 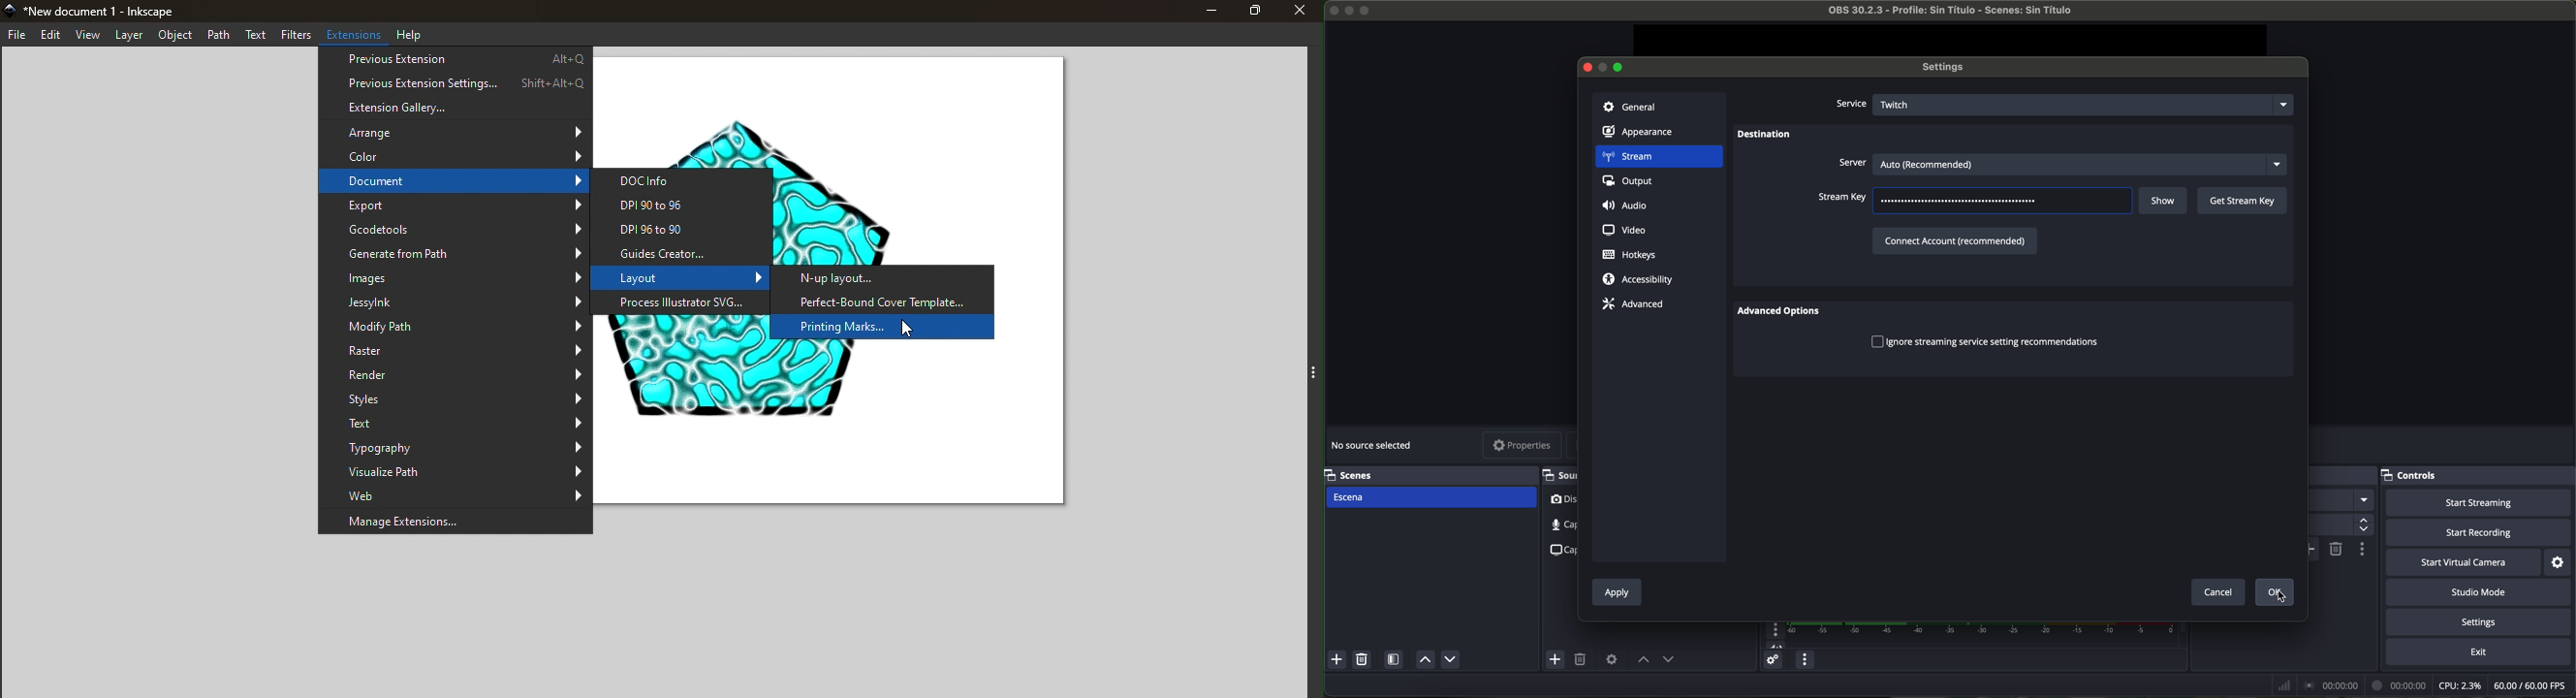 What do you see at coordinates (455, 354) in the screenshot?
I see `Raster` at bounding box center [455, 354].